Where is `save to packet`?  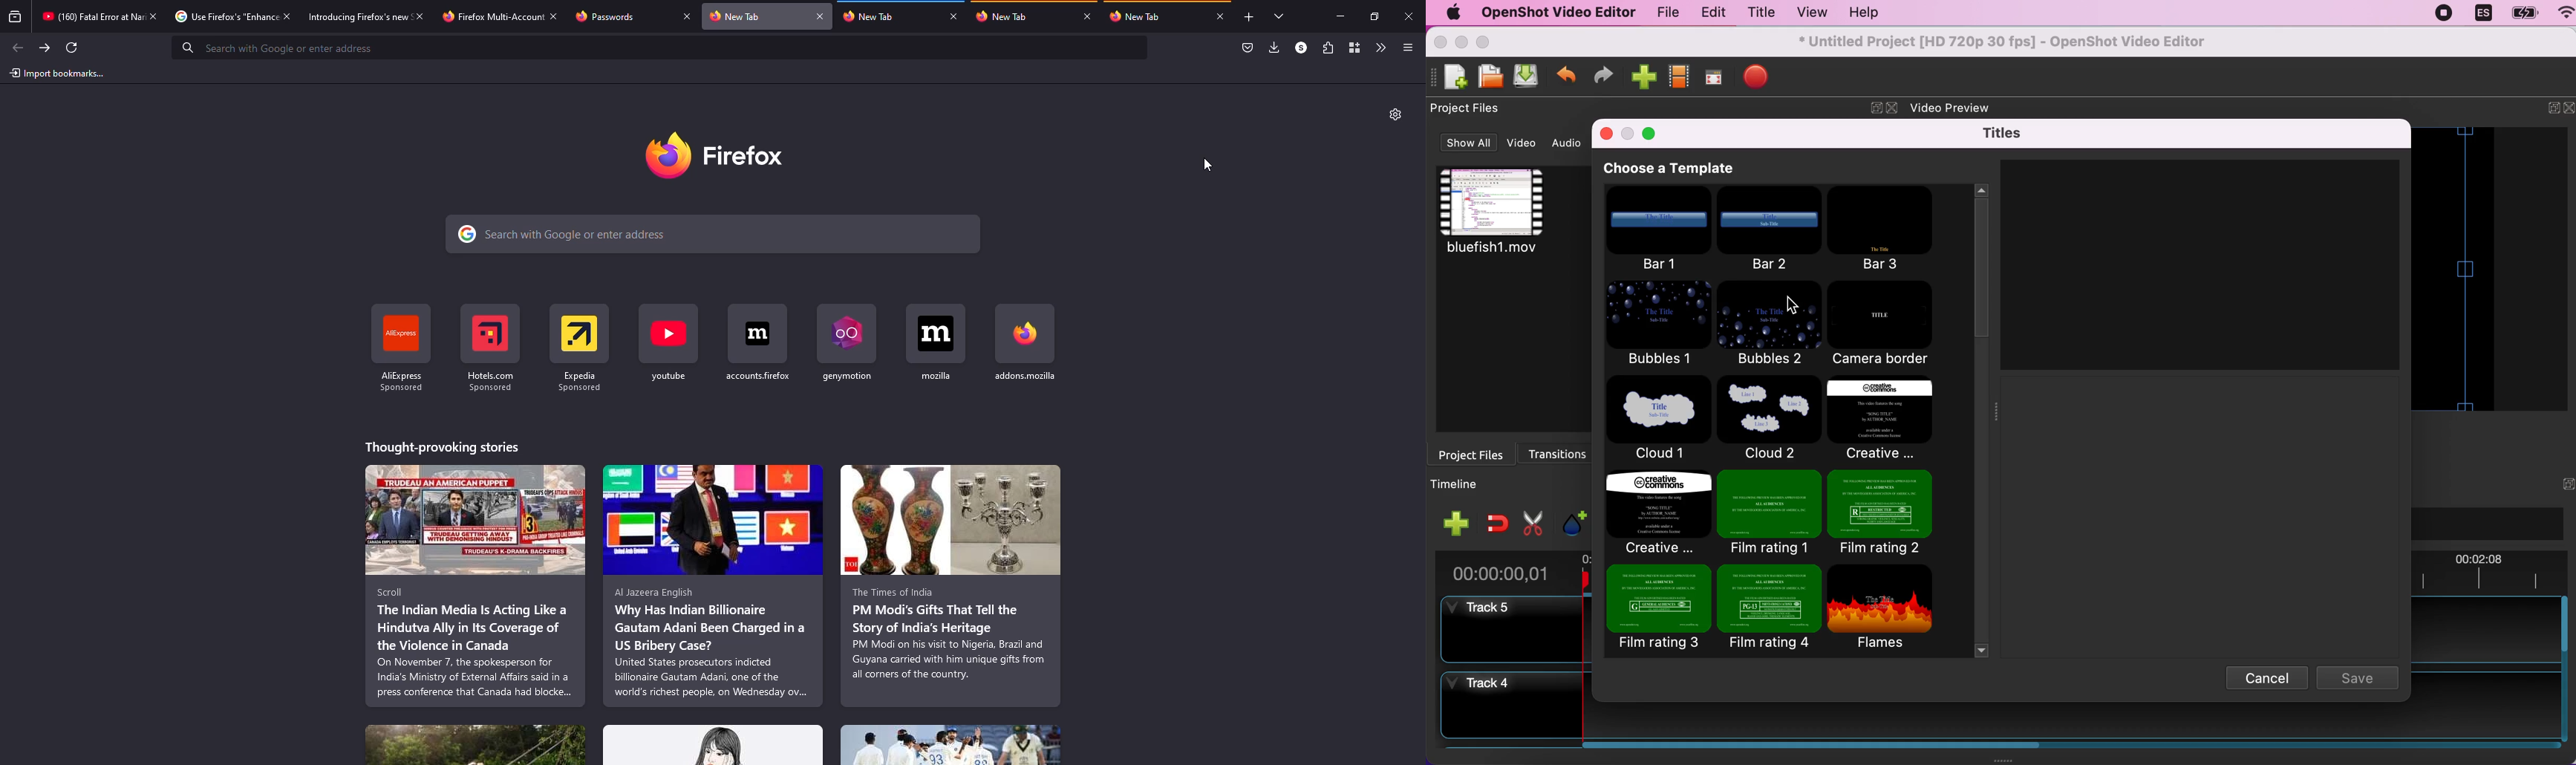 save to packet is located at coordinates (1245, 48).